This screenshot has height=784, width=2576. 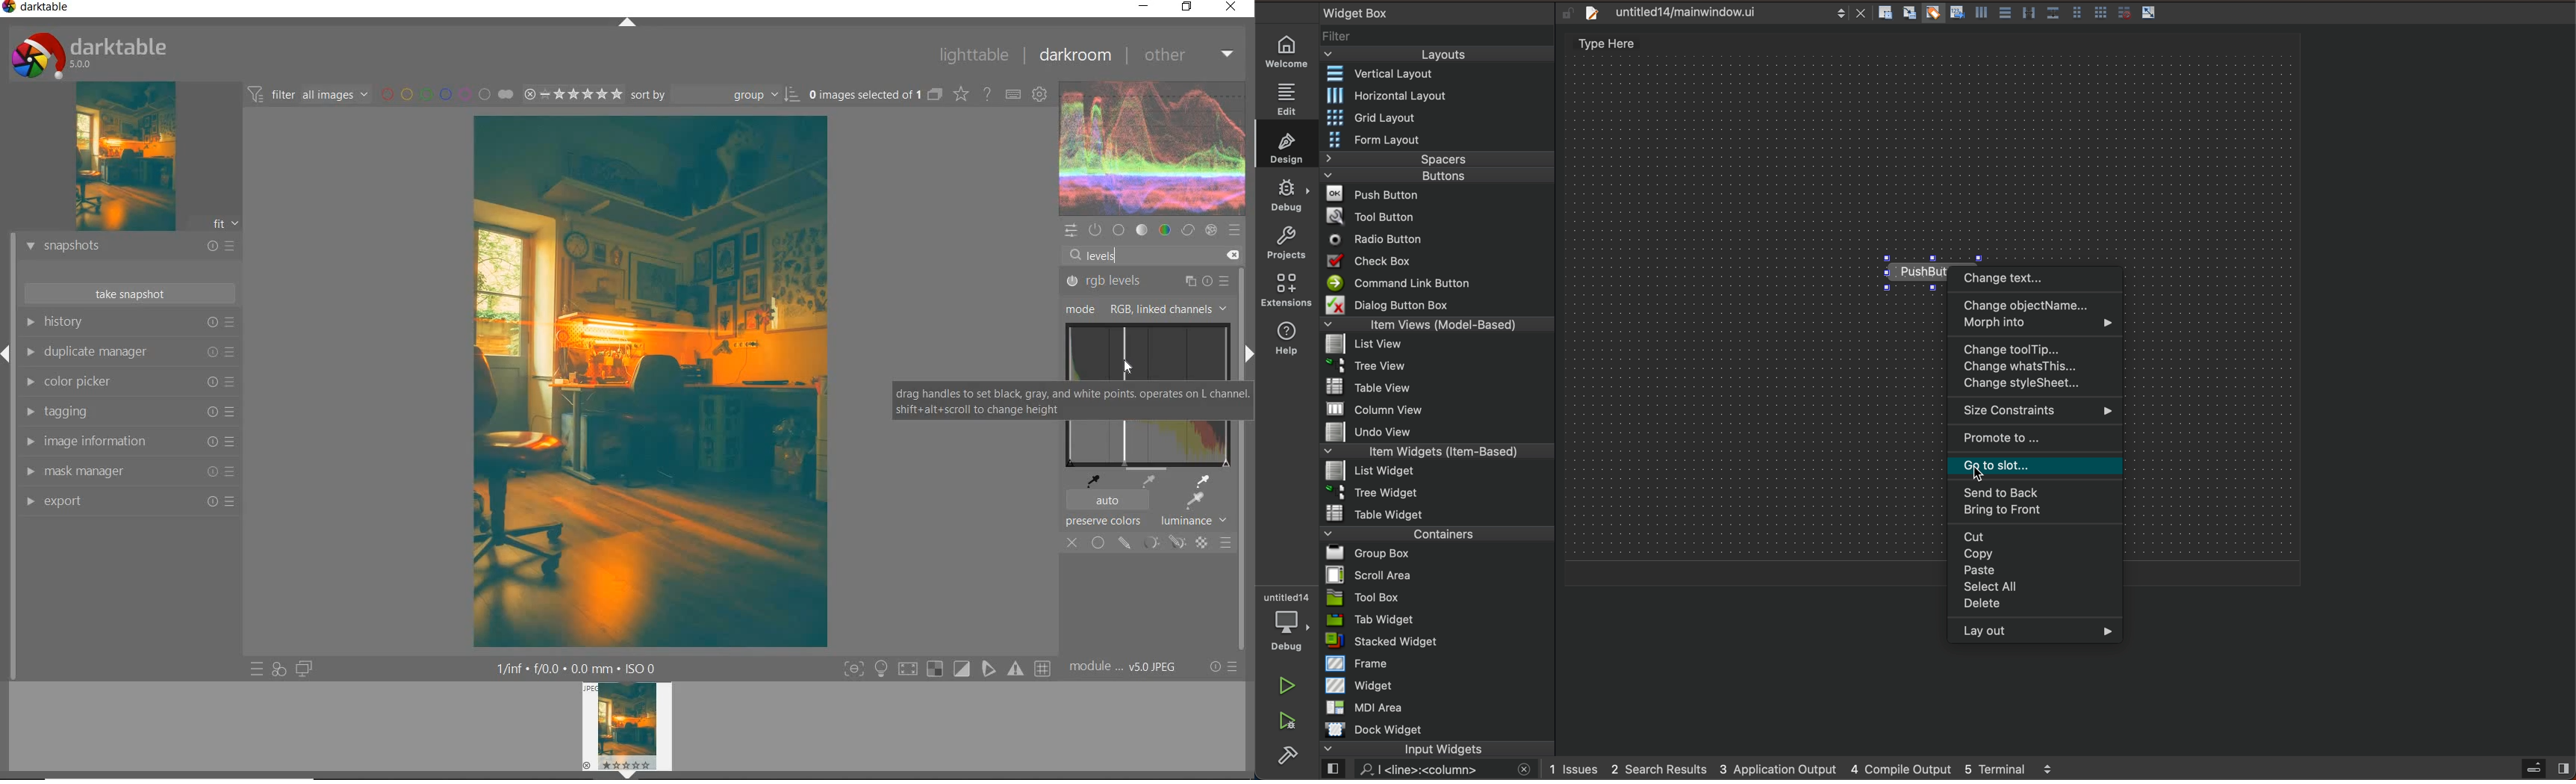 I want to click on duplicate manager, so click(x=128, y=352).